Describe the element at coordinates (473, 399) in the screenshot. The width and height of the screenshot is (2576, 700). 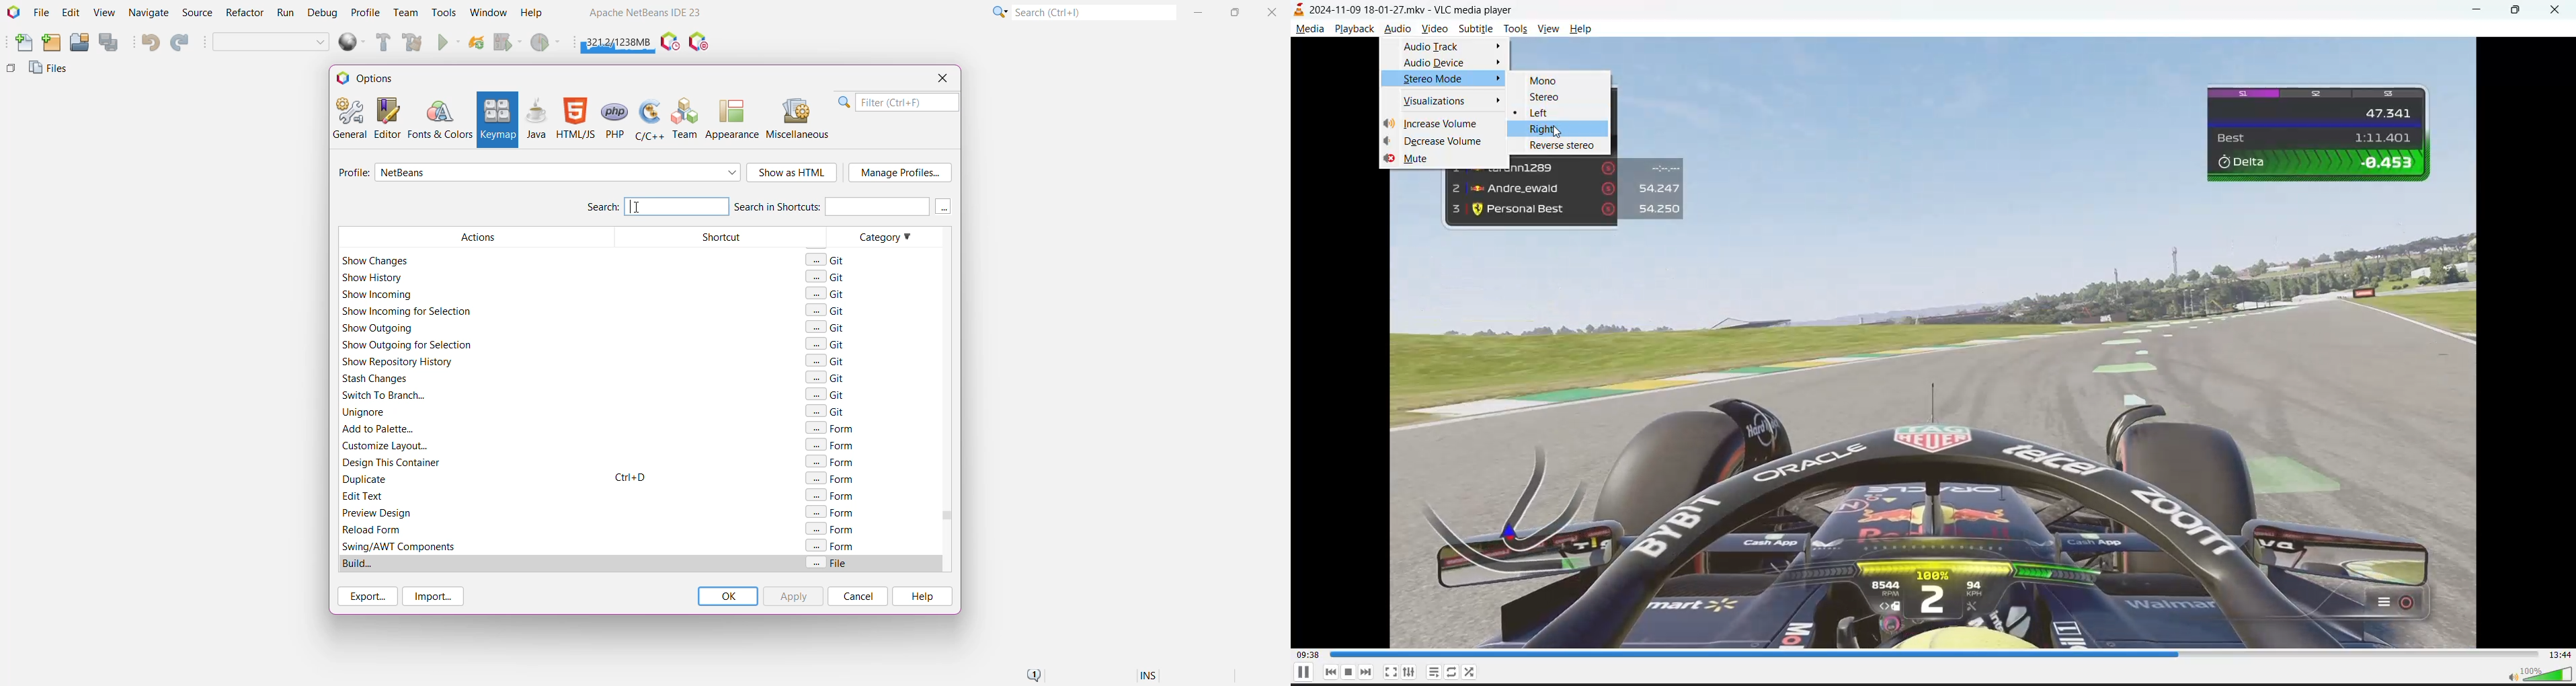
I see `Actions` at that location.